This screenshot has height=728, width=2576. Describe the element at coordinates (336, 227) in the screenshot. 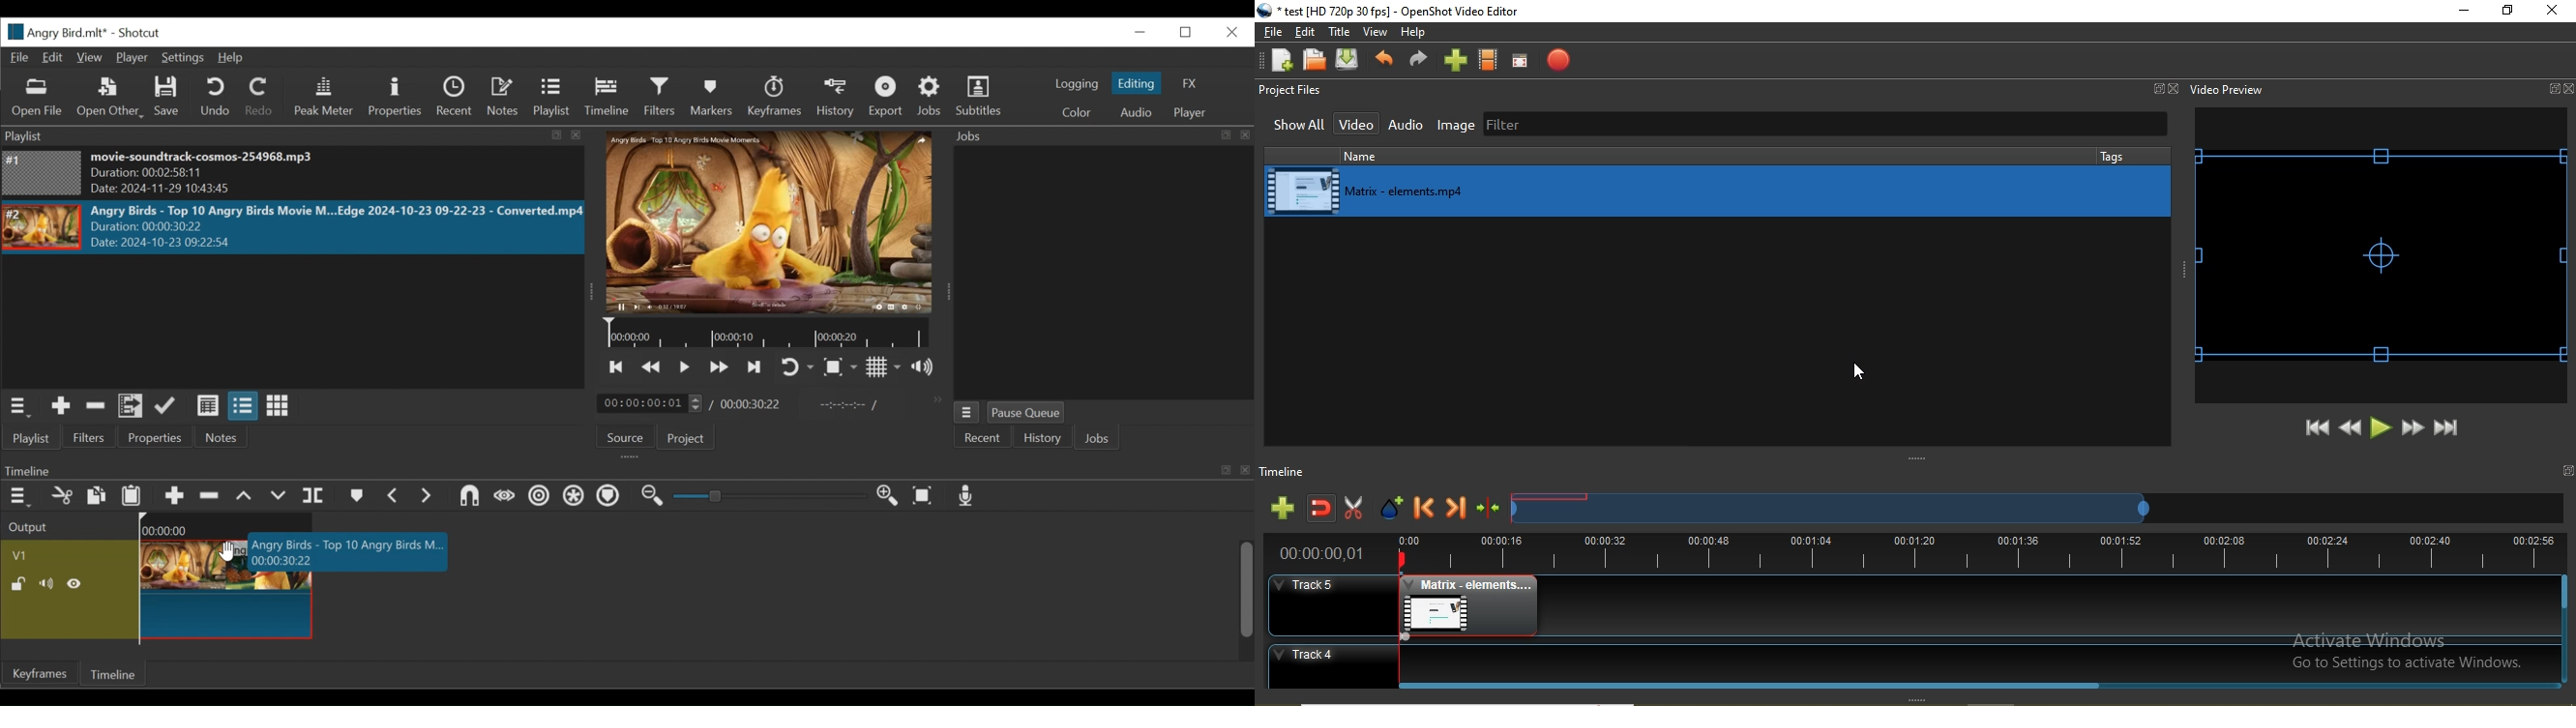

I see `Angry Birds - Top 10 Angry Birds Movie M...Edge 2024-10-23 09-22-23 - Converted.mp4Duration: 00:00:30:22 Date: 2024-10-23 09:22>5` at that location.